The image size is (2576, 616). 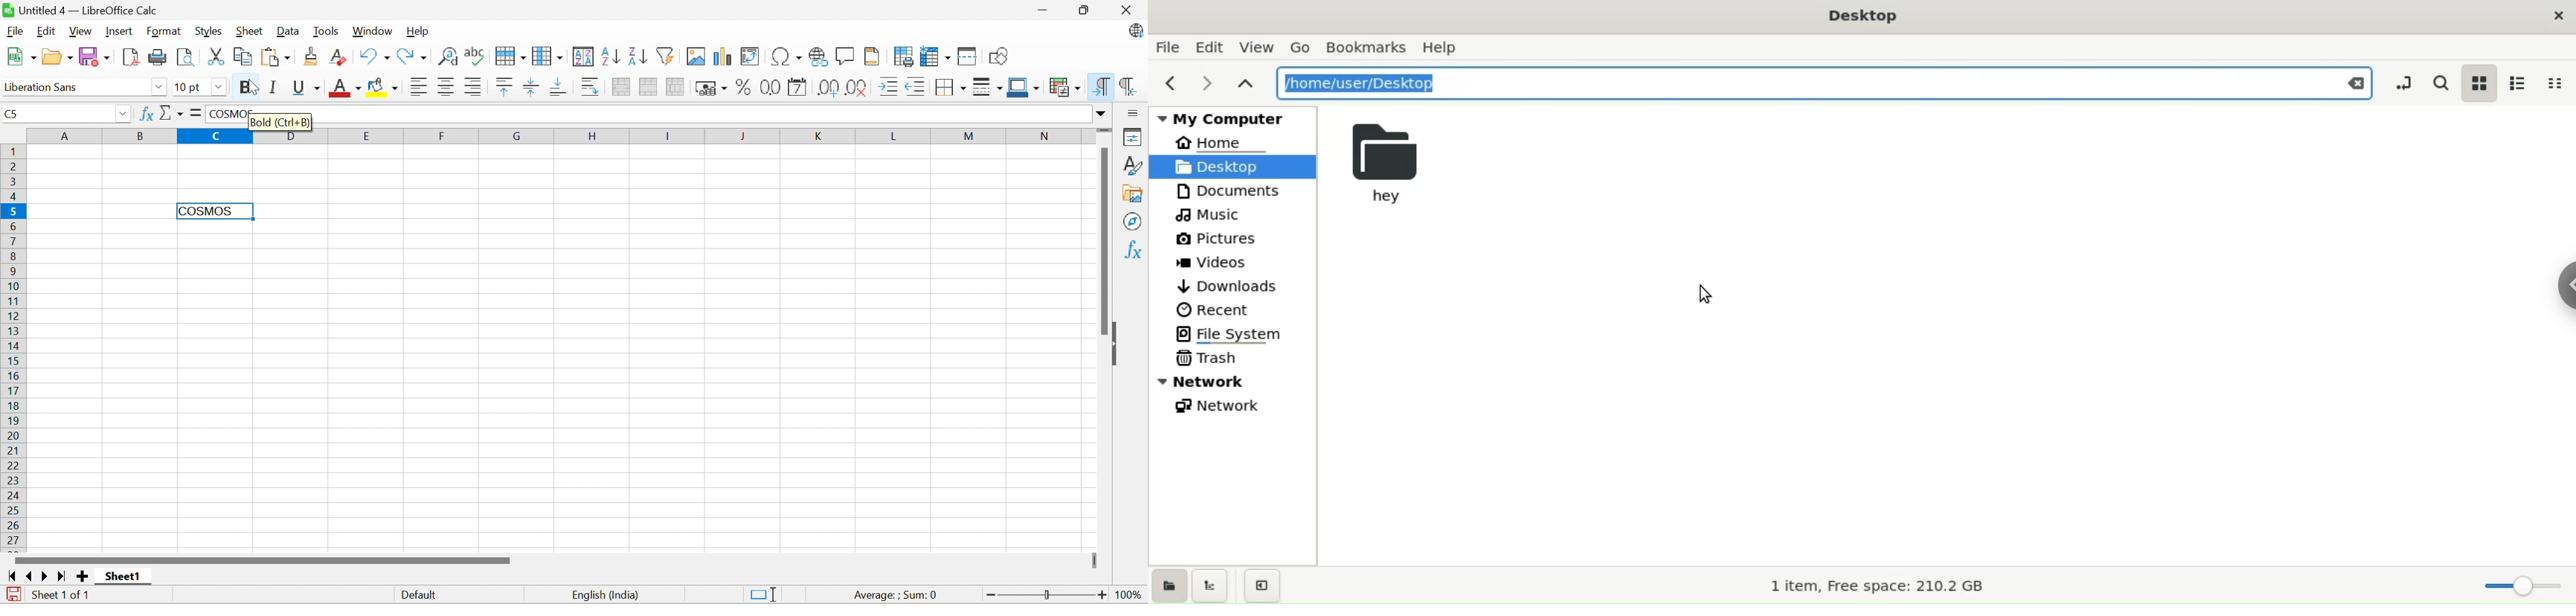 I want to click on Background Color, so click(x=383, y=87).